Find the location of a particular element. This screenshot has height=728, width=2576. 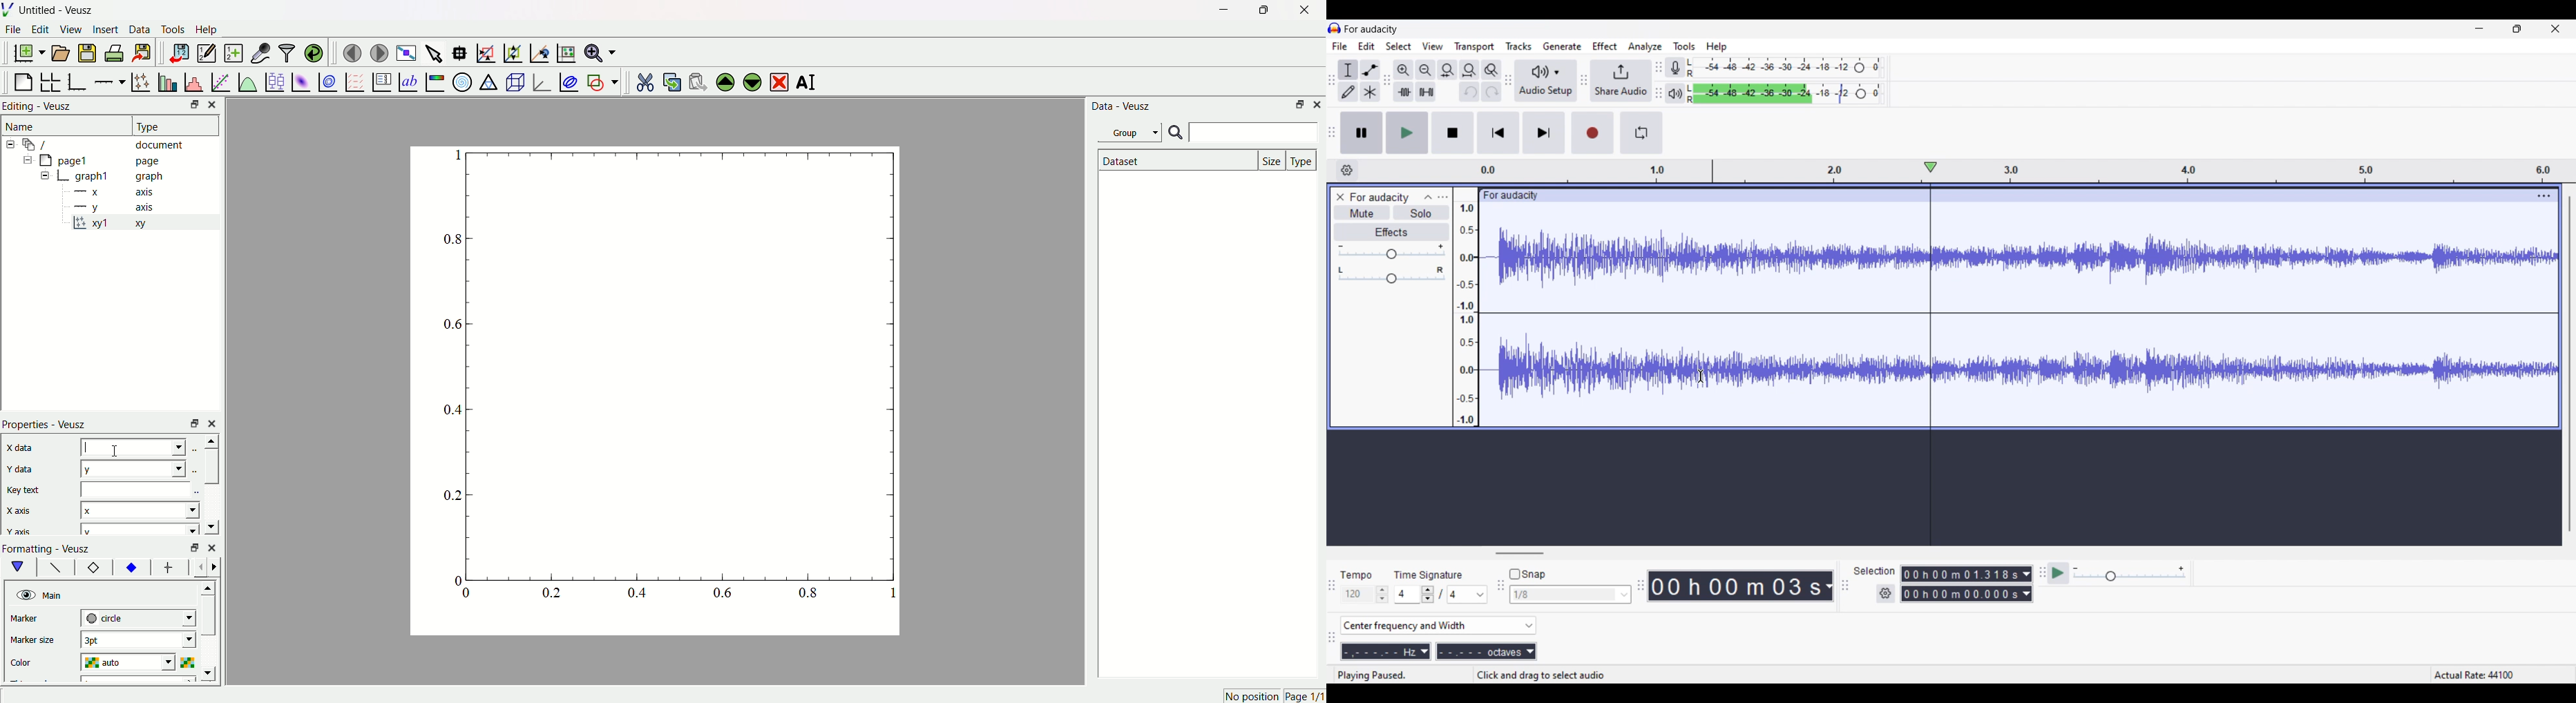

Edit menu is located at coordinates (1367, 46).